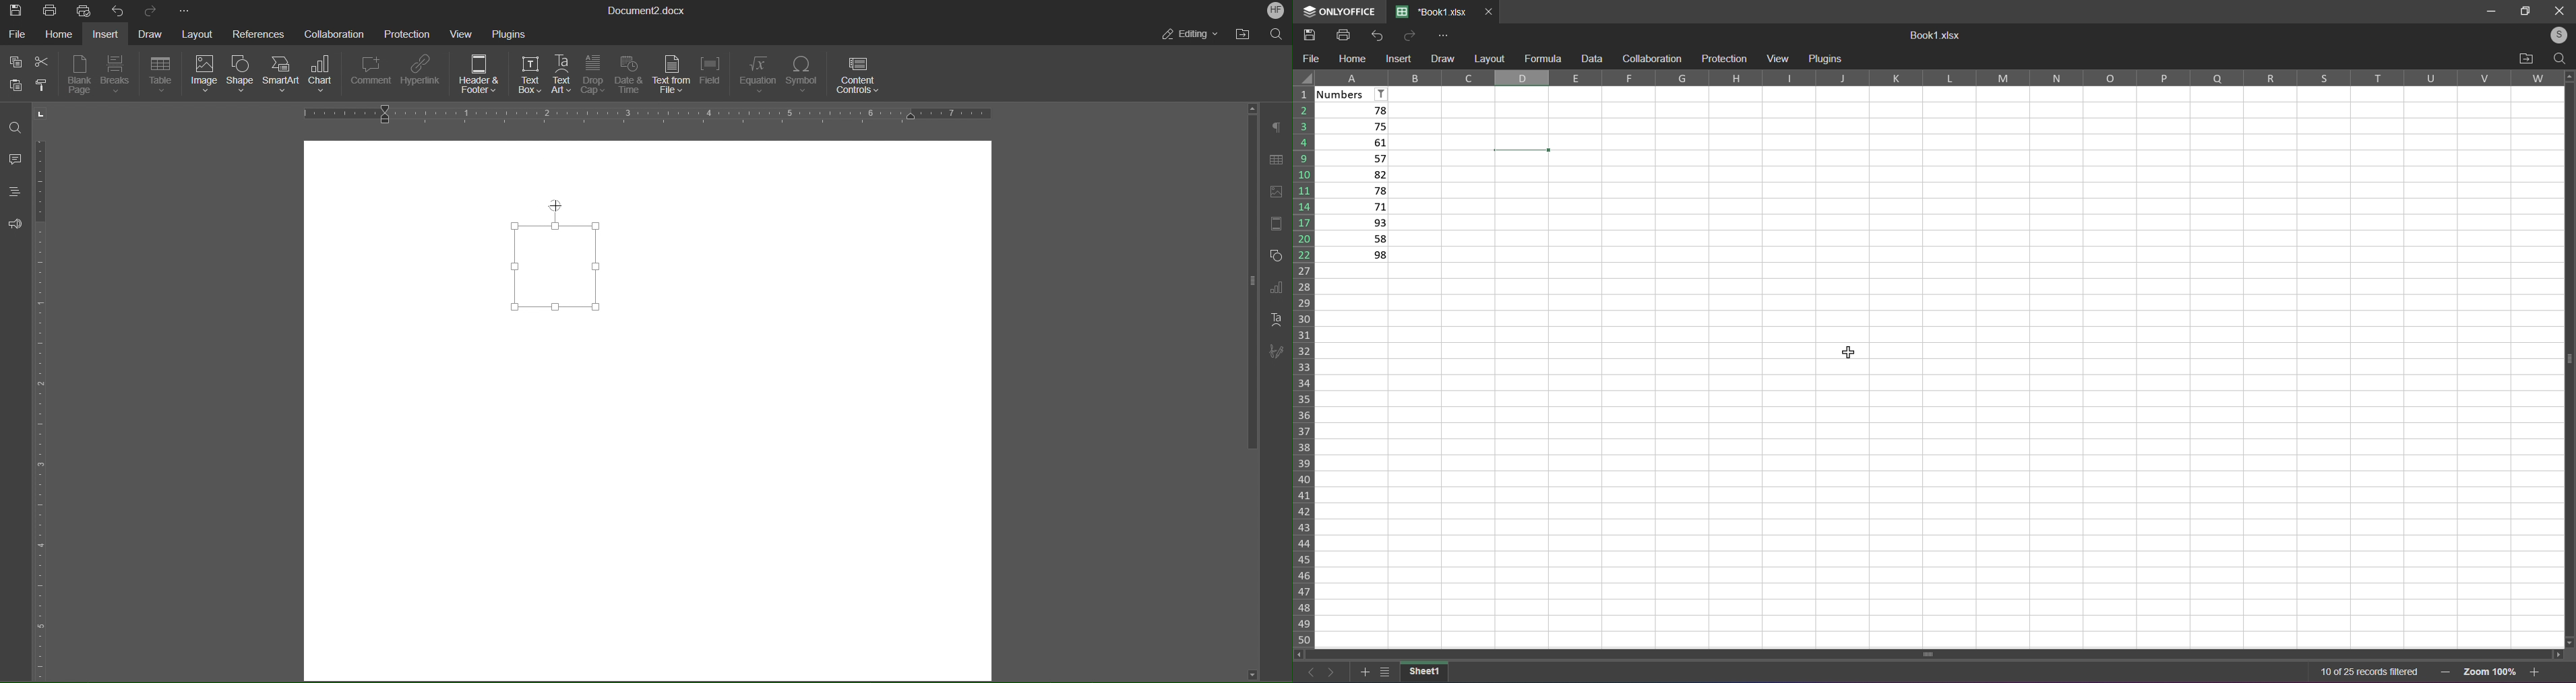 The width and height of the screenshot is (2576, 700). I want to click on formula, so click(1543, 57).